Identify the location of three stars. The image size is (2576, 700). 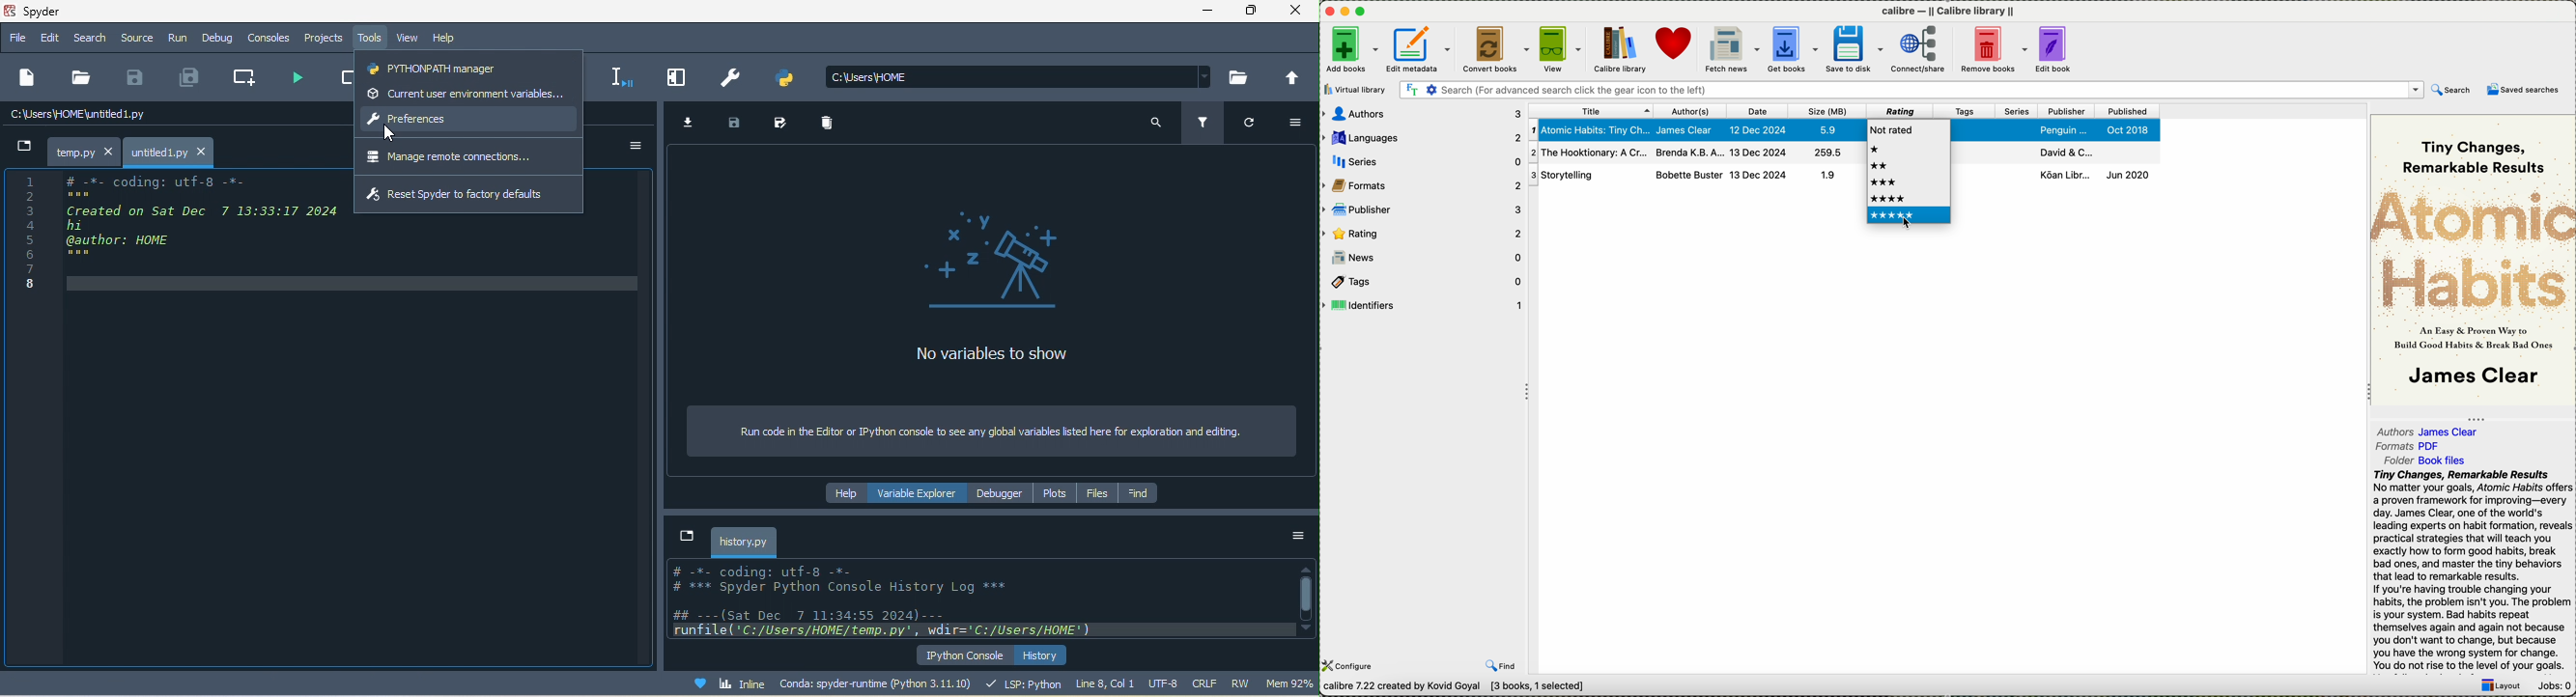
(1886, 183).